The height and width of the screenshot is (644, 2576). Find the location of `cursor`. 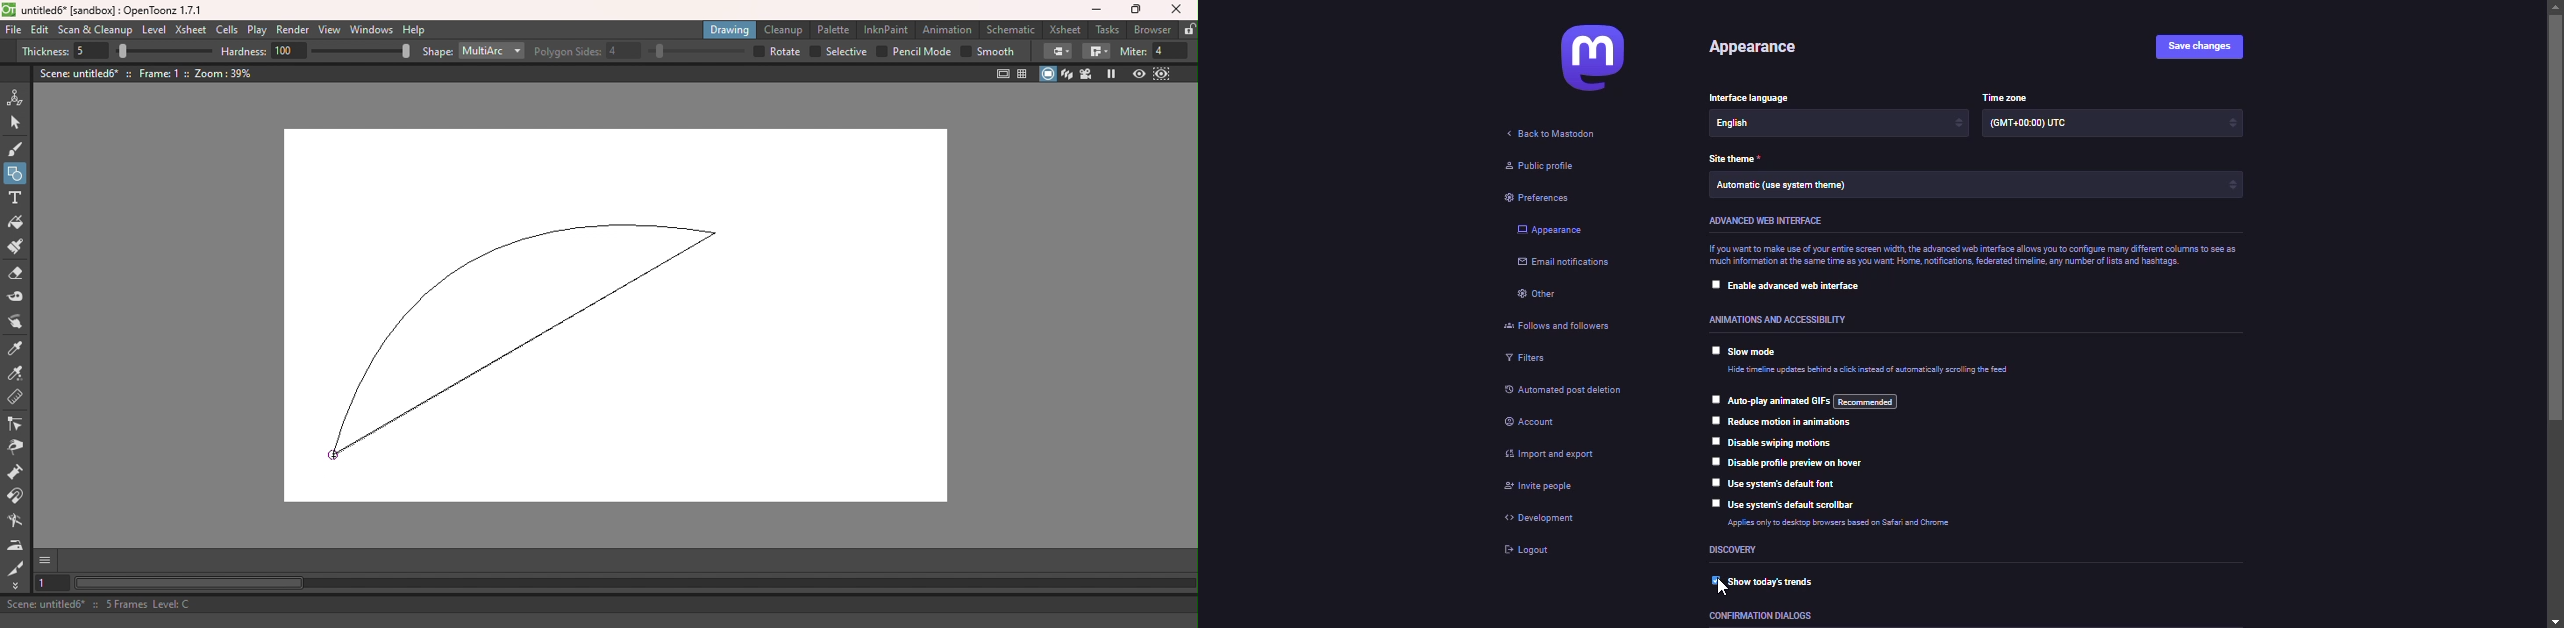

cursor is located at coordinates (1724, 591).